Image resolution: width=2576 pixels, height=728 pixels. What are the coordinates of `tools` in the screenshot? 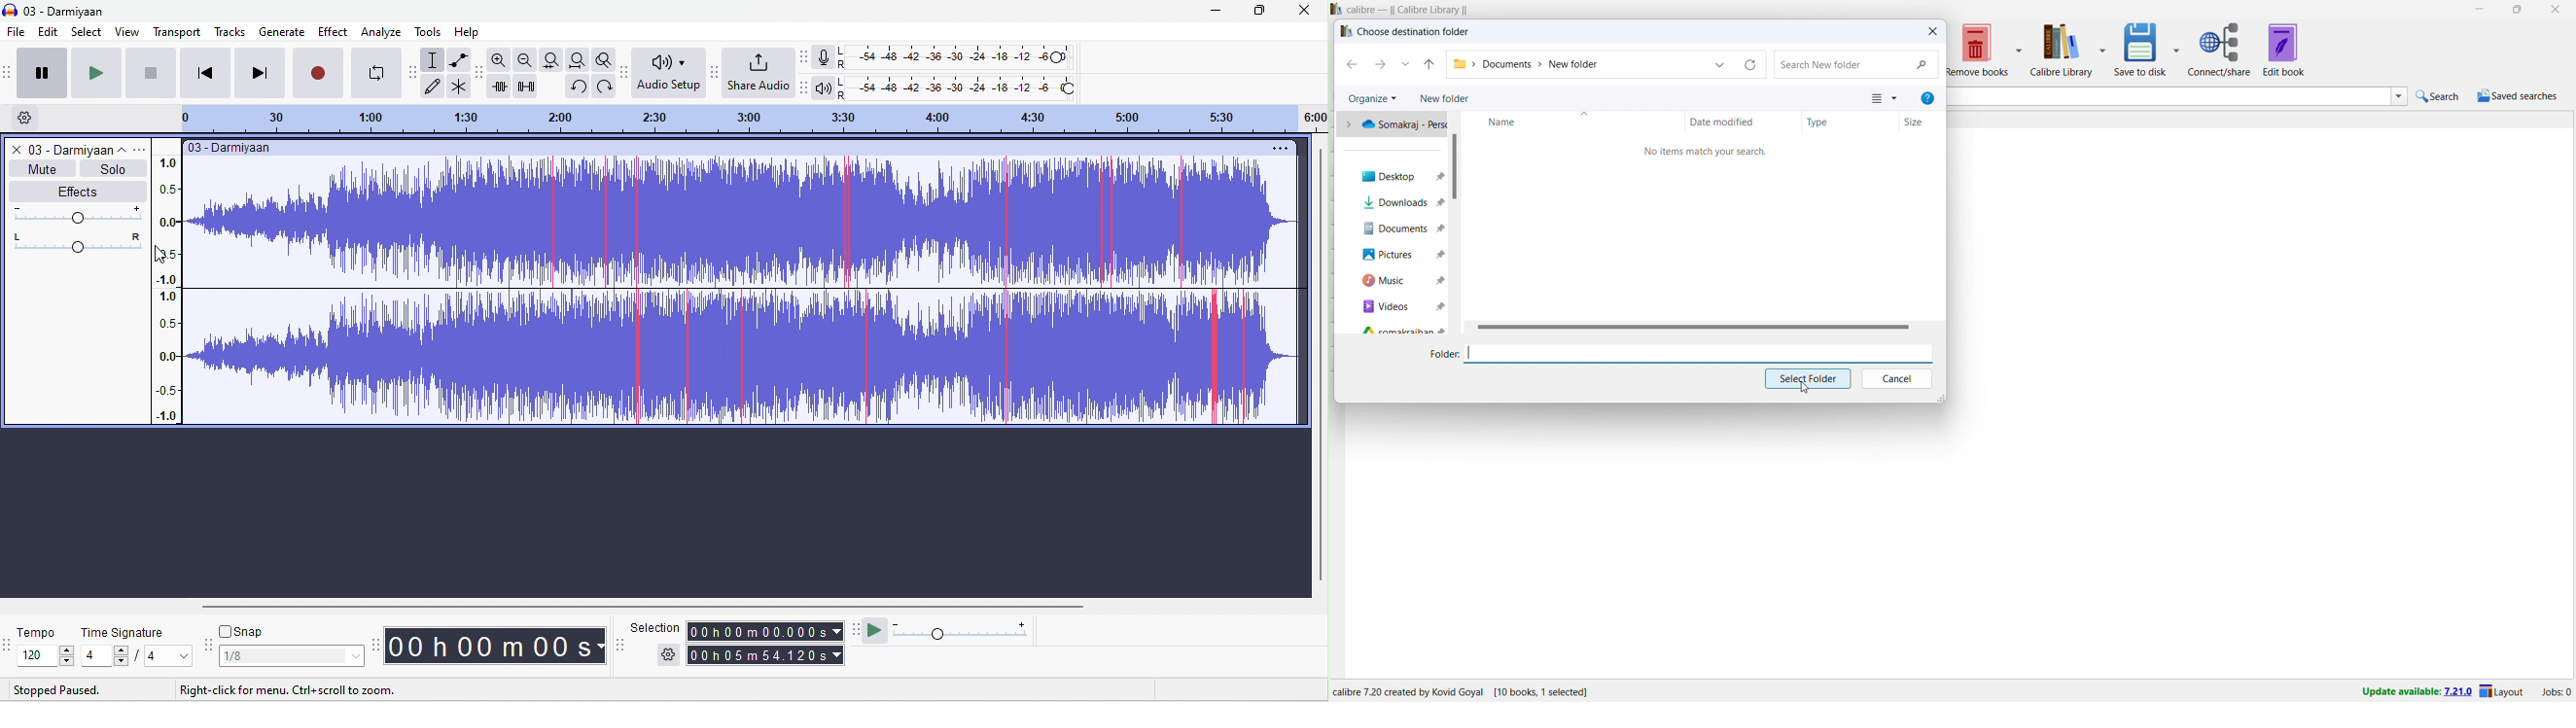 It's located at (428, 33).